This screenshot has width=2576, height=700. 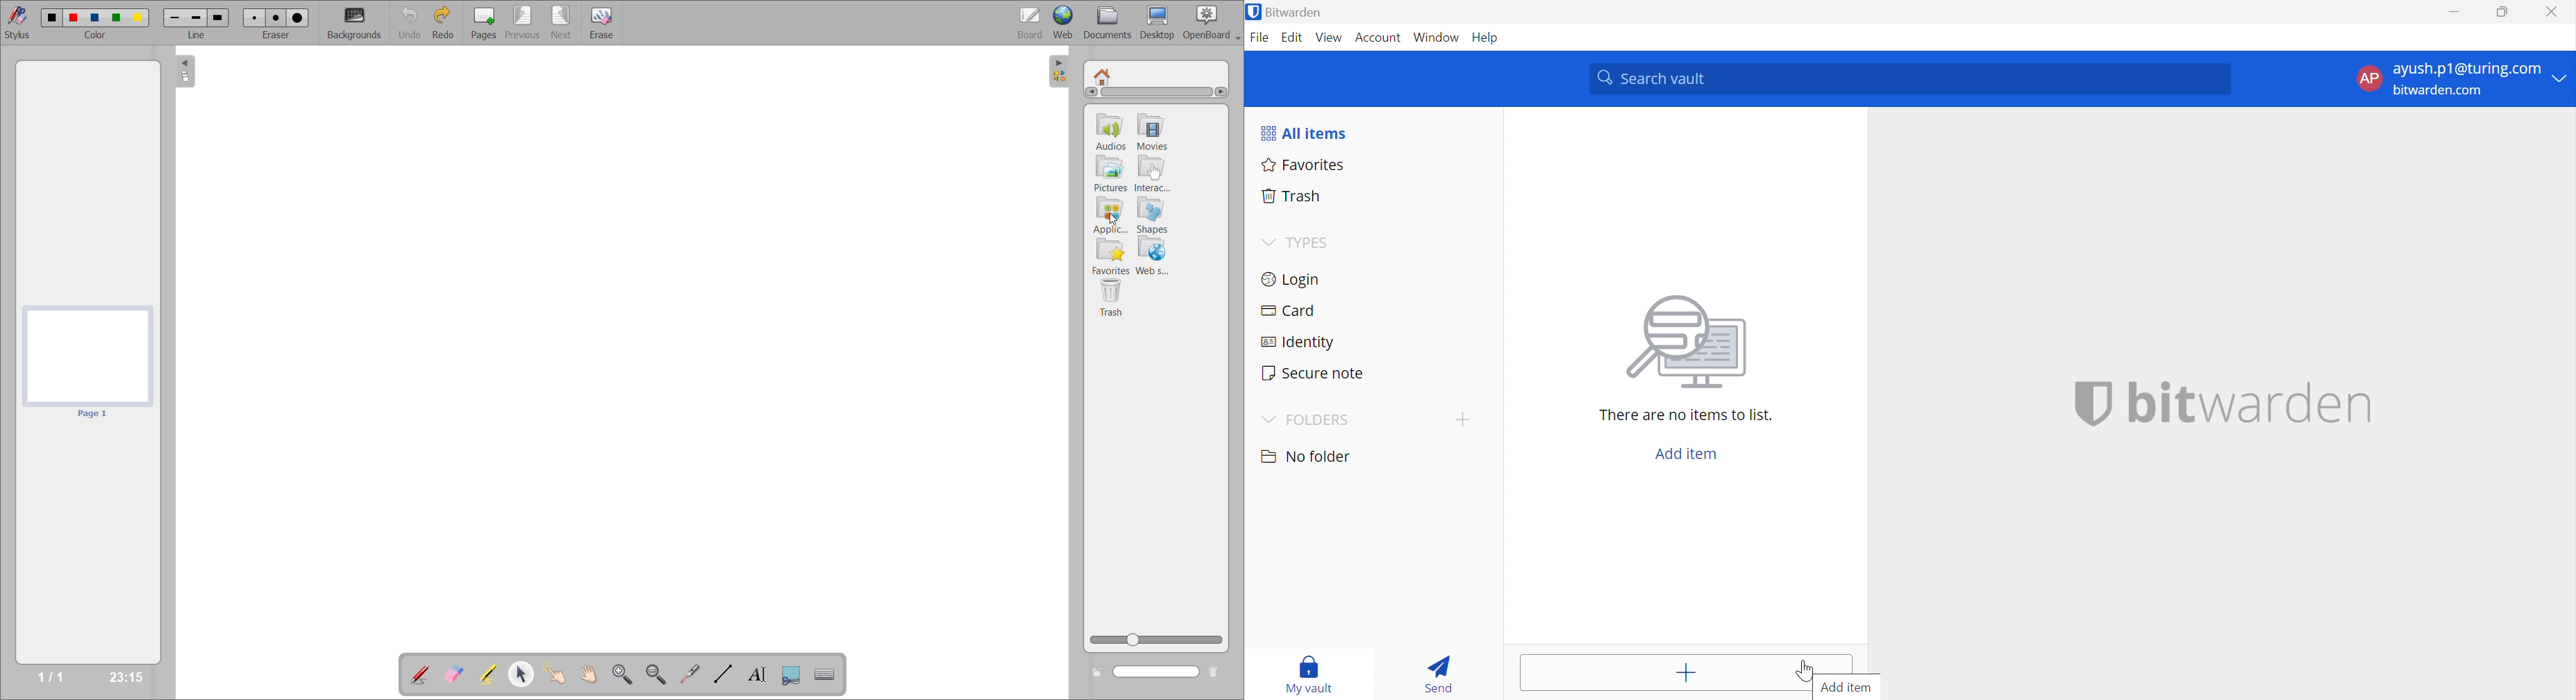 What do you see at coordinates (1379, 38) in the screenshot?
I see `Account` at bounding box center [1379, 38].